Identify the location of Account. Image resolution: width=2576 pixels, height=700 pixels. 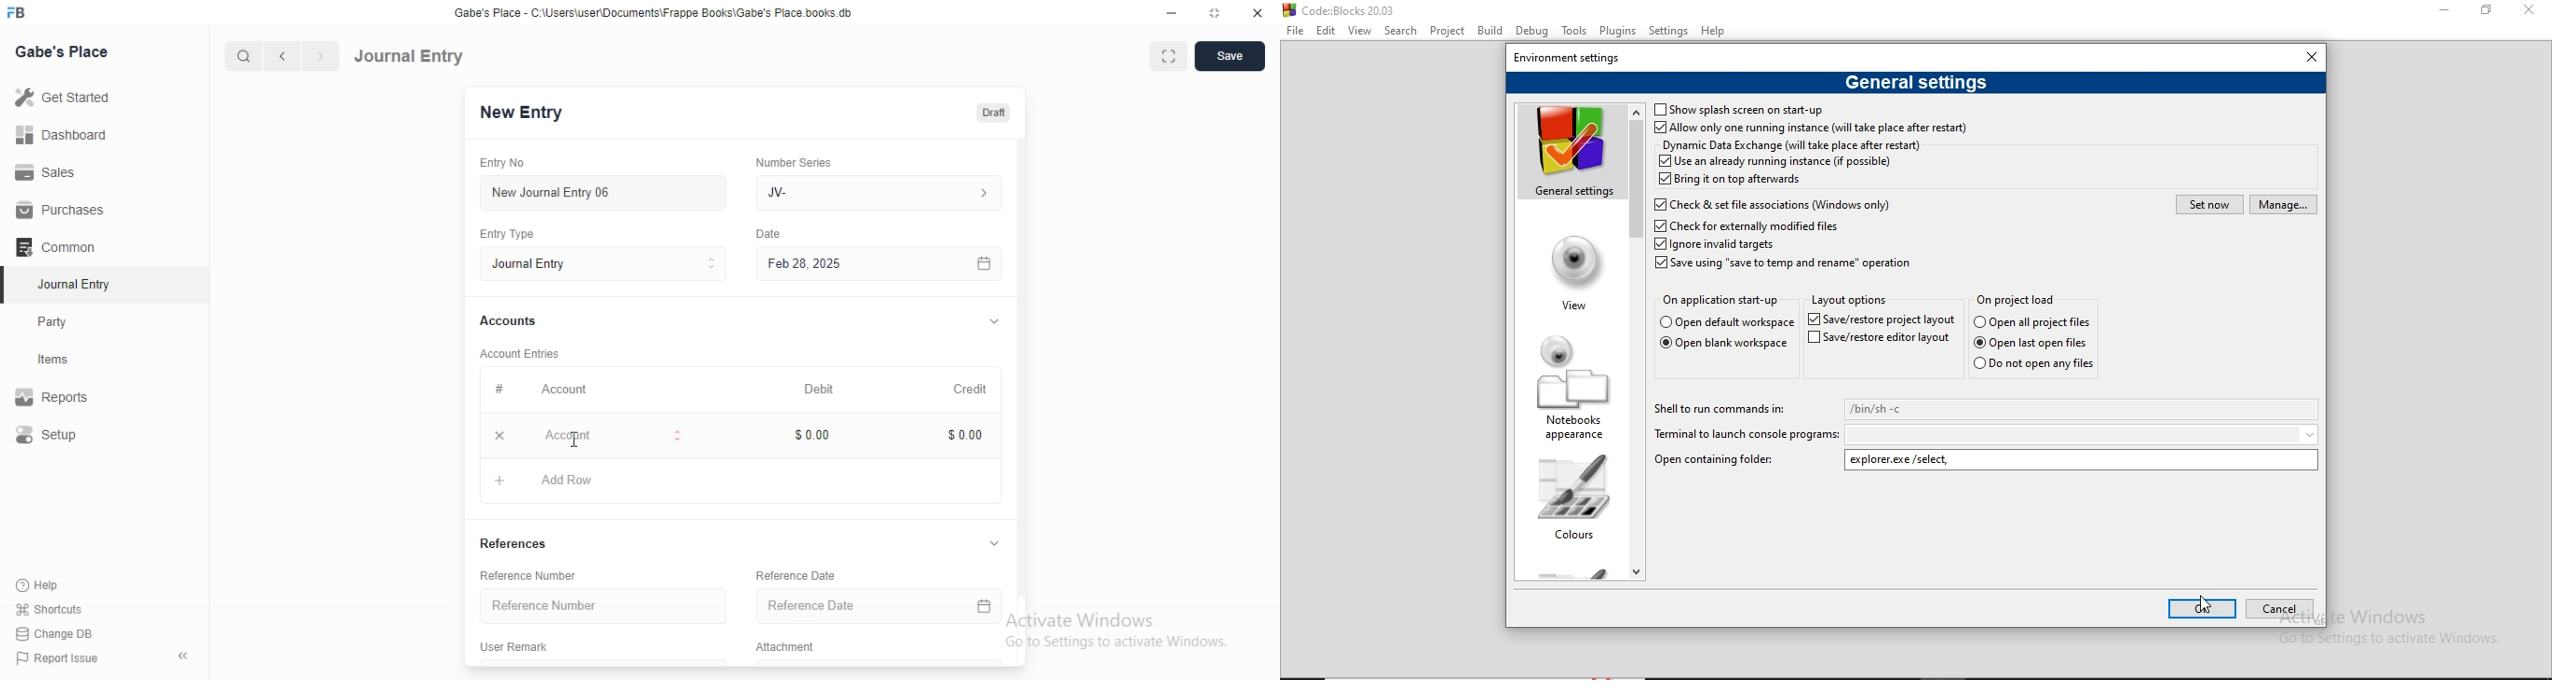
(549, 391).